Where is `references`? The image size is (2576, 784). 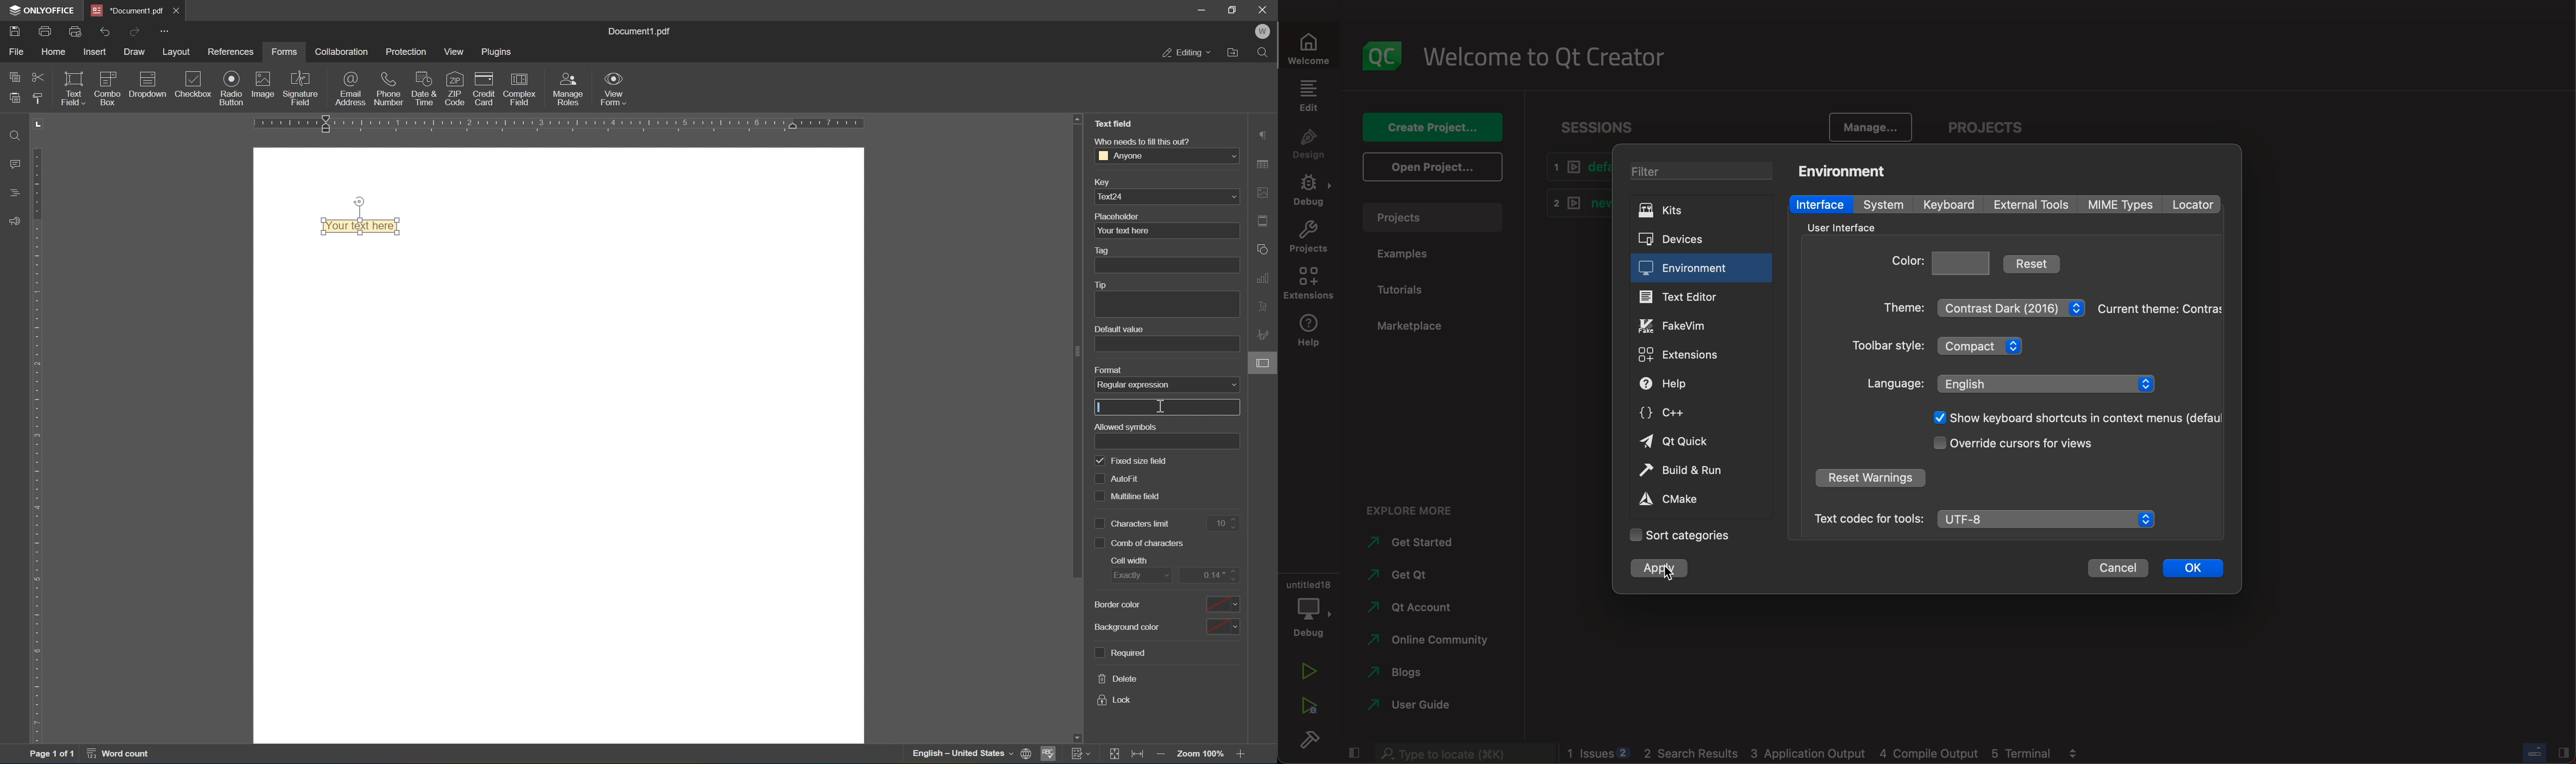 references is located at coordinates (233, 52).